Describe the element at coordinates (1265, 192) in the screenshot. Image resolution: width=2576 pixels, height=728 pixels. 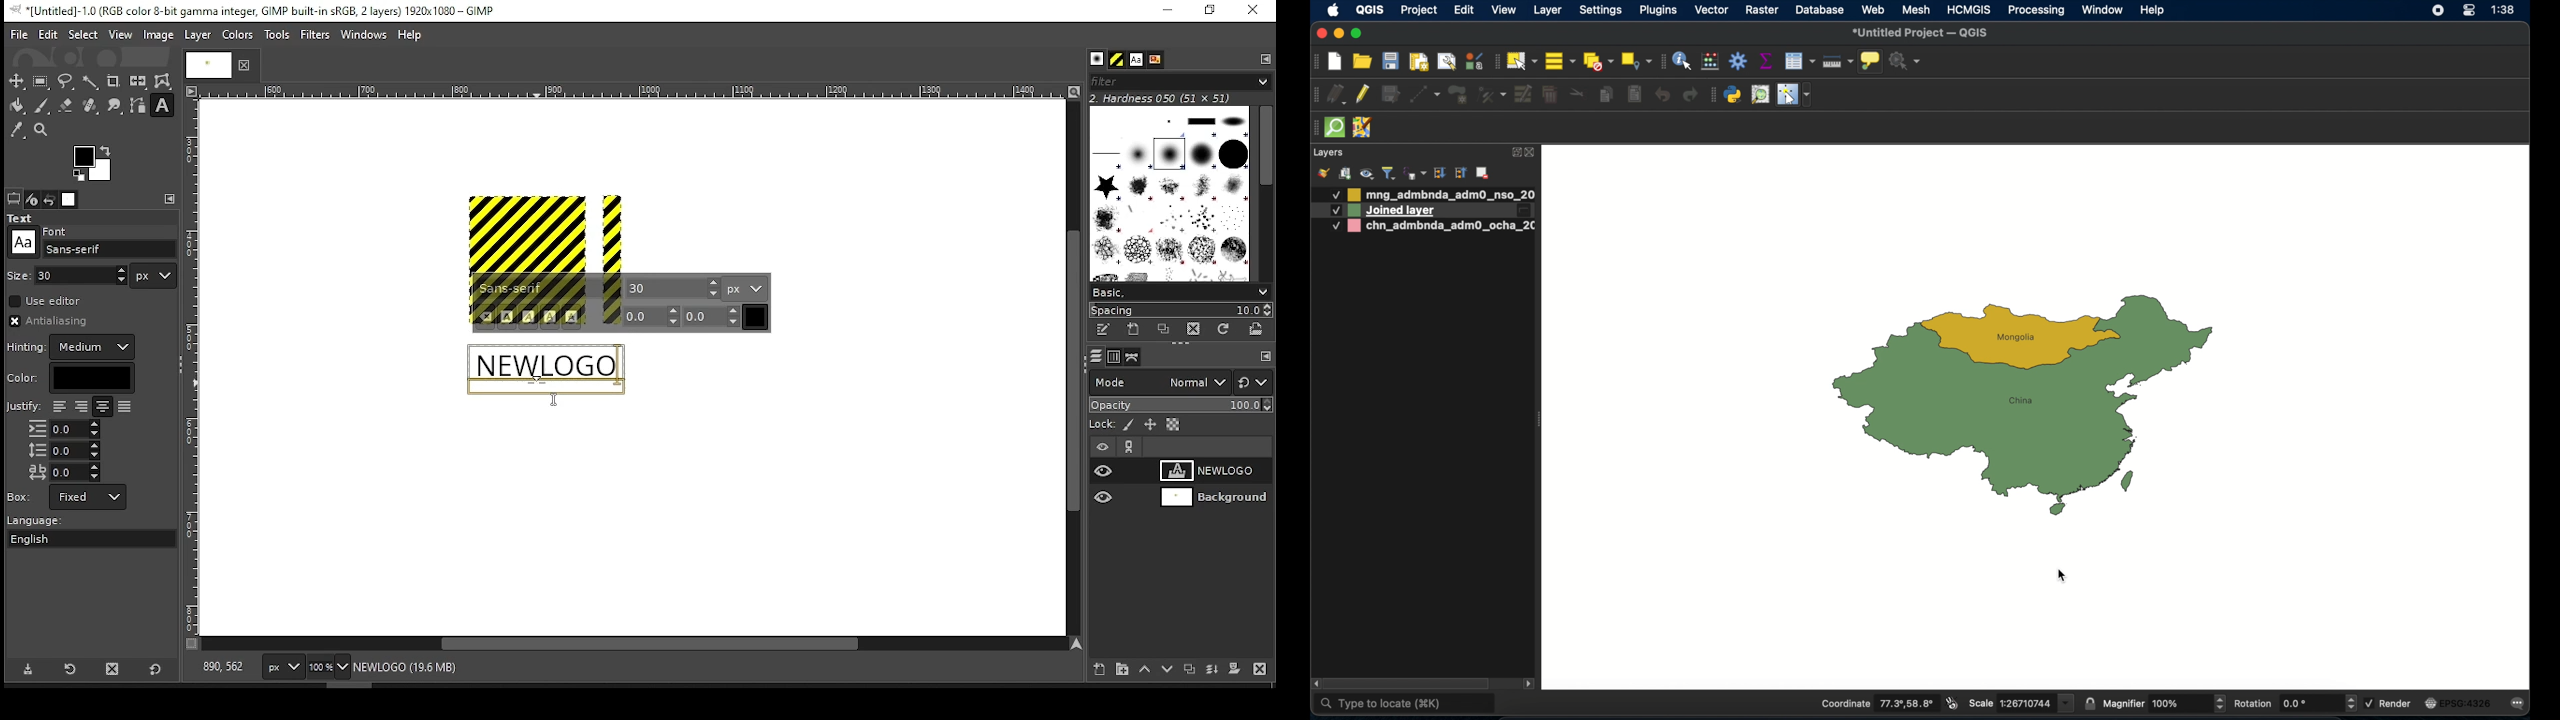
I see `scroll bar` at that location.